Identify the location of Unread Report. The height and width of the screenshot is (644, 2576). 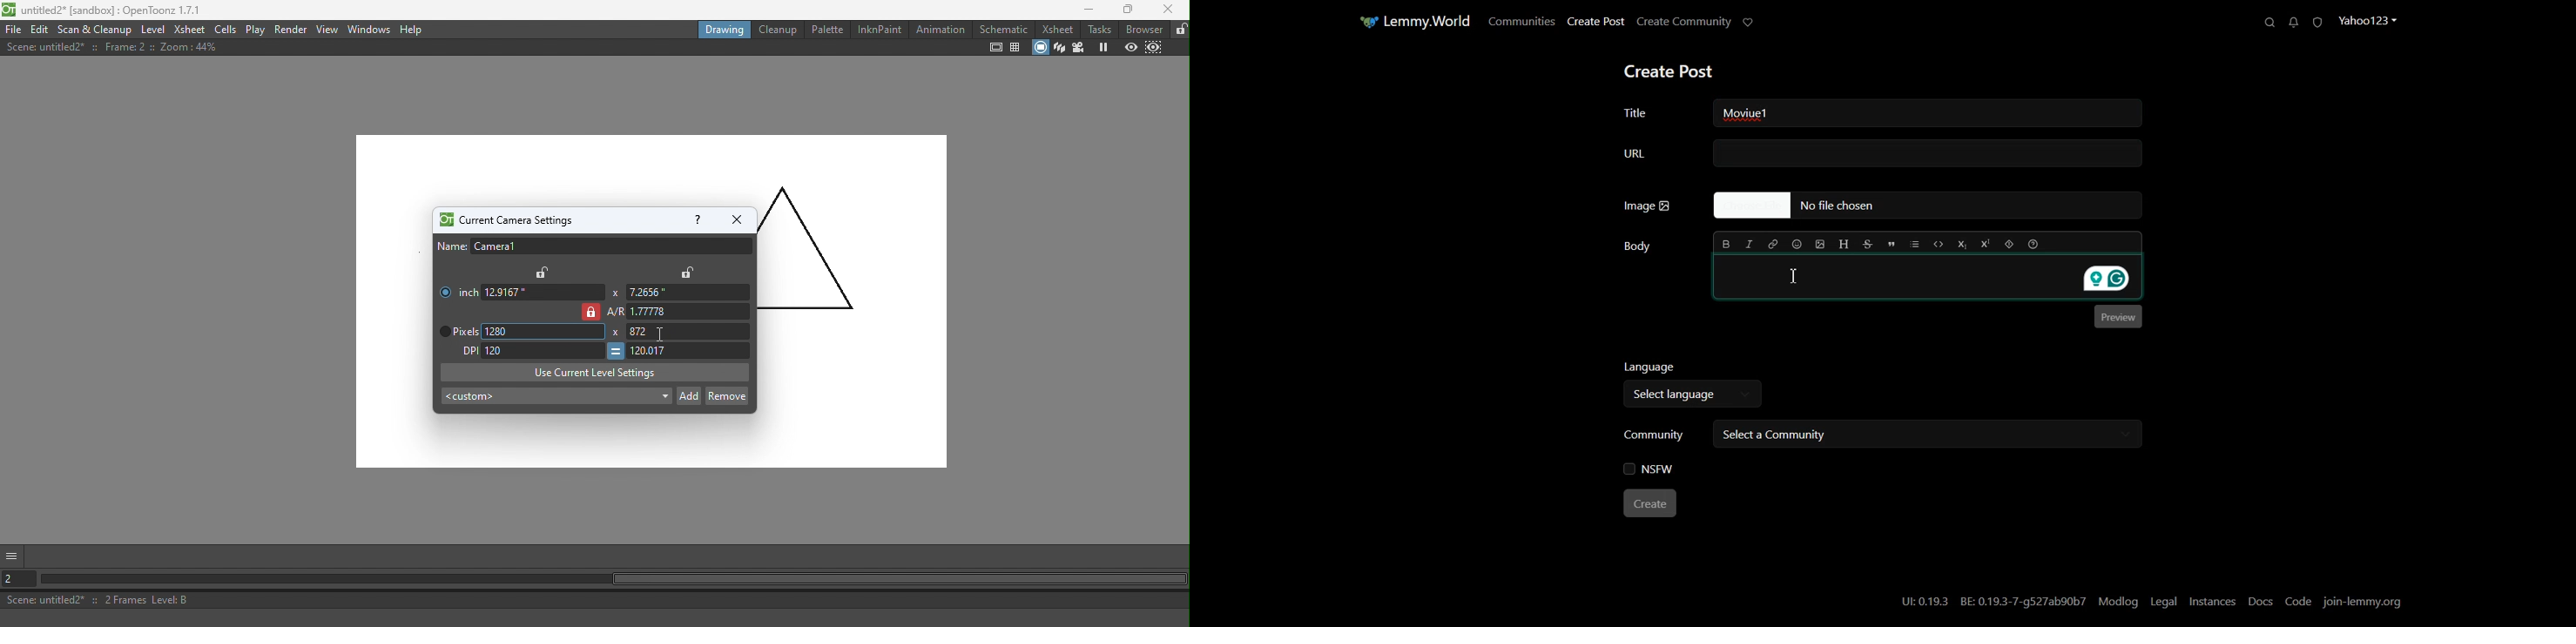
(2322, 22).